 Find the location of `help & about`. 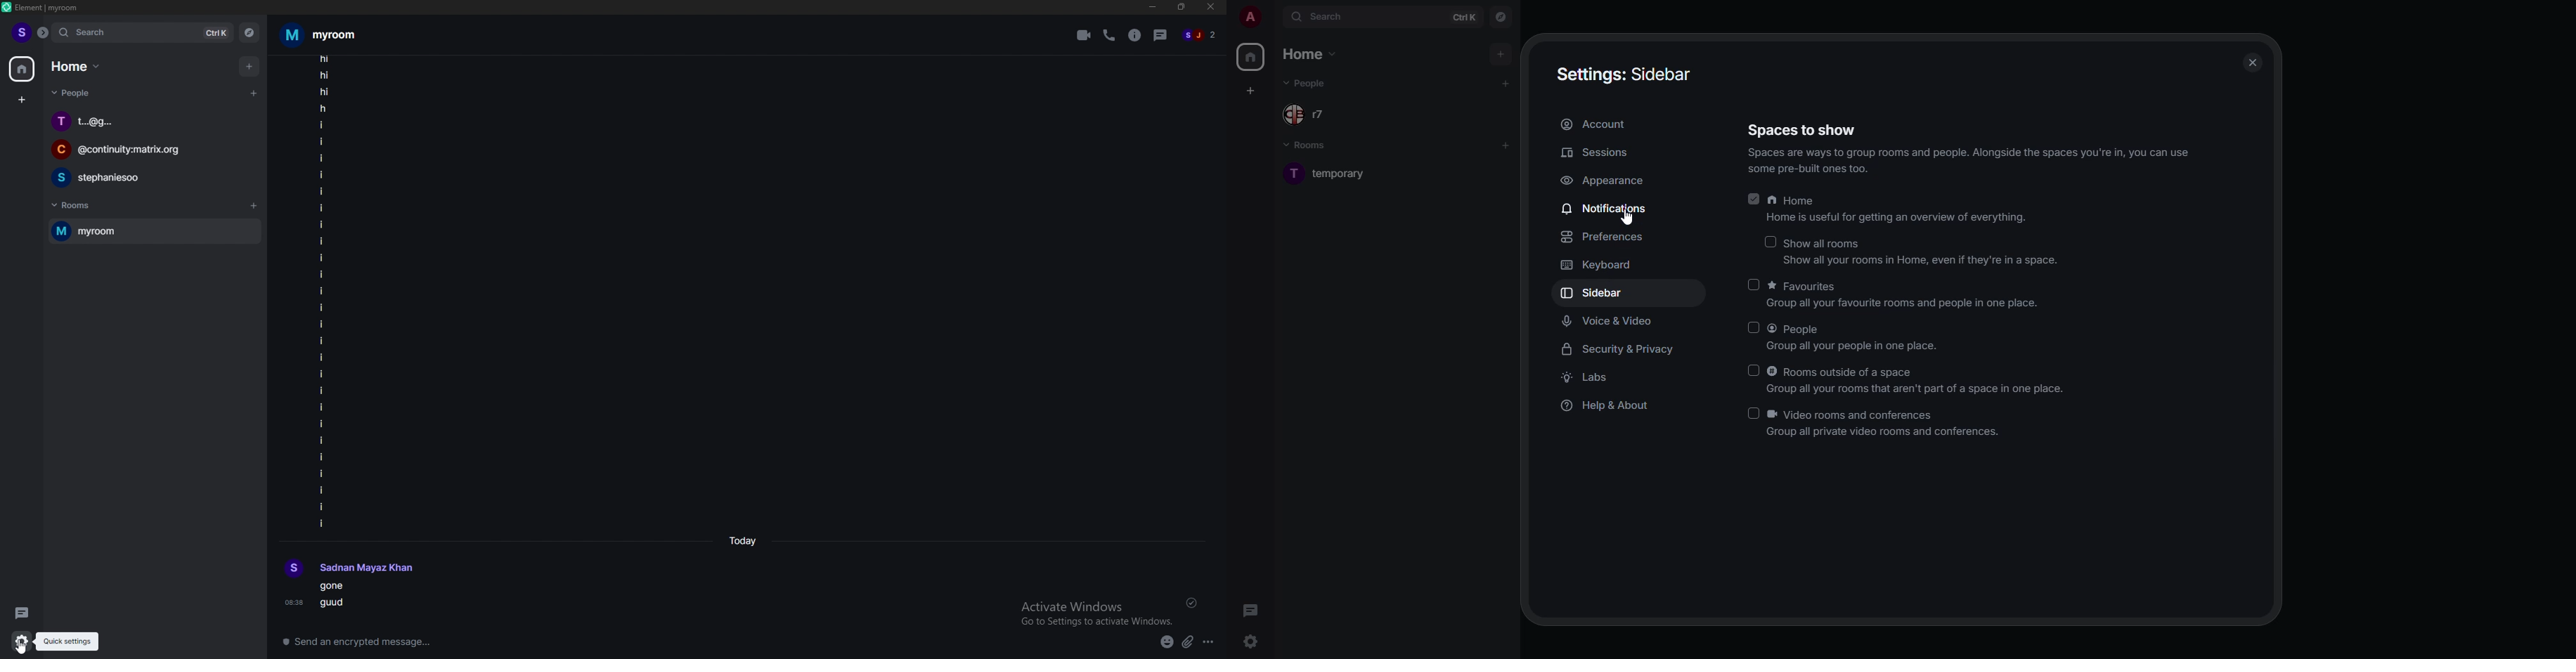

help & about is located at coordinates (1608, 407).